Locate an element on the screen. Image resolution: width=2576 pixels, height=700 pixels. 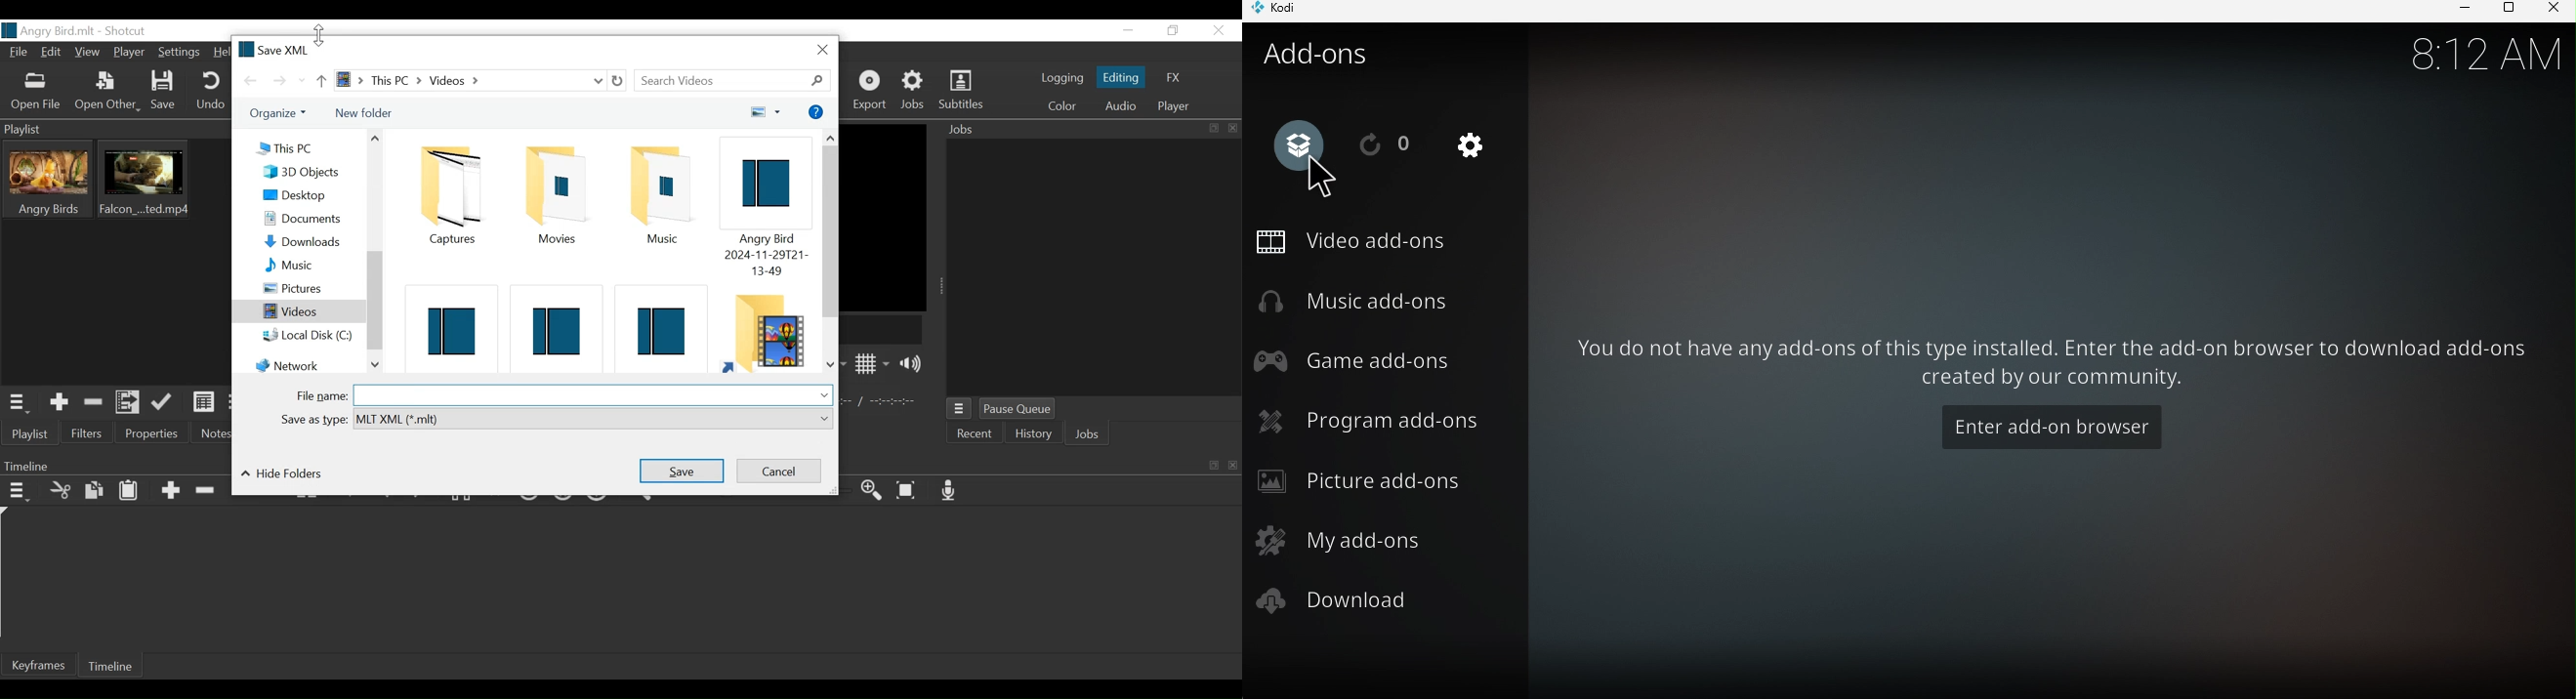
Toggle display grid on player is located at coordinates (873, 364).